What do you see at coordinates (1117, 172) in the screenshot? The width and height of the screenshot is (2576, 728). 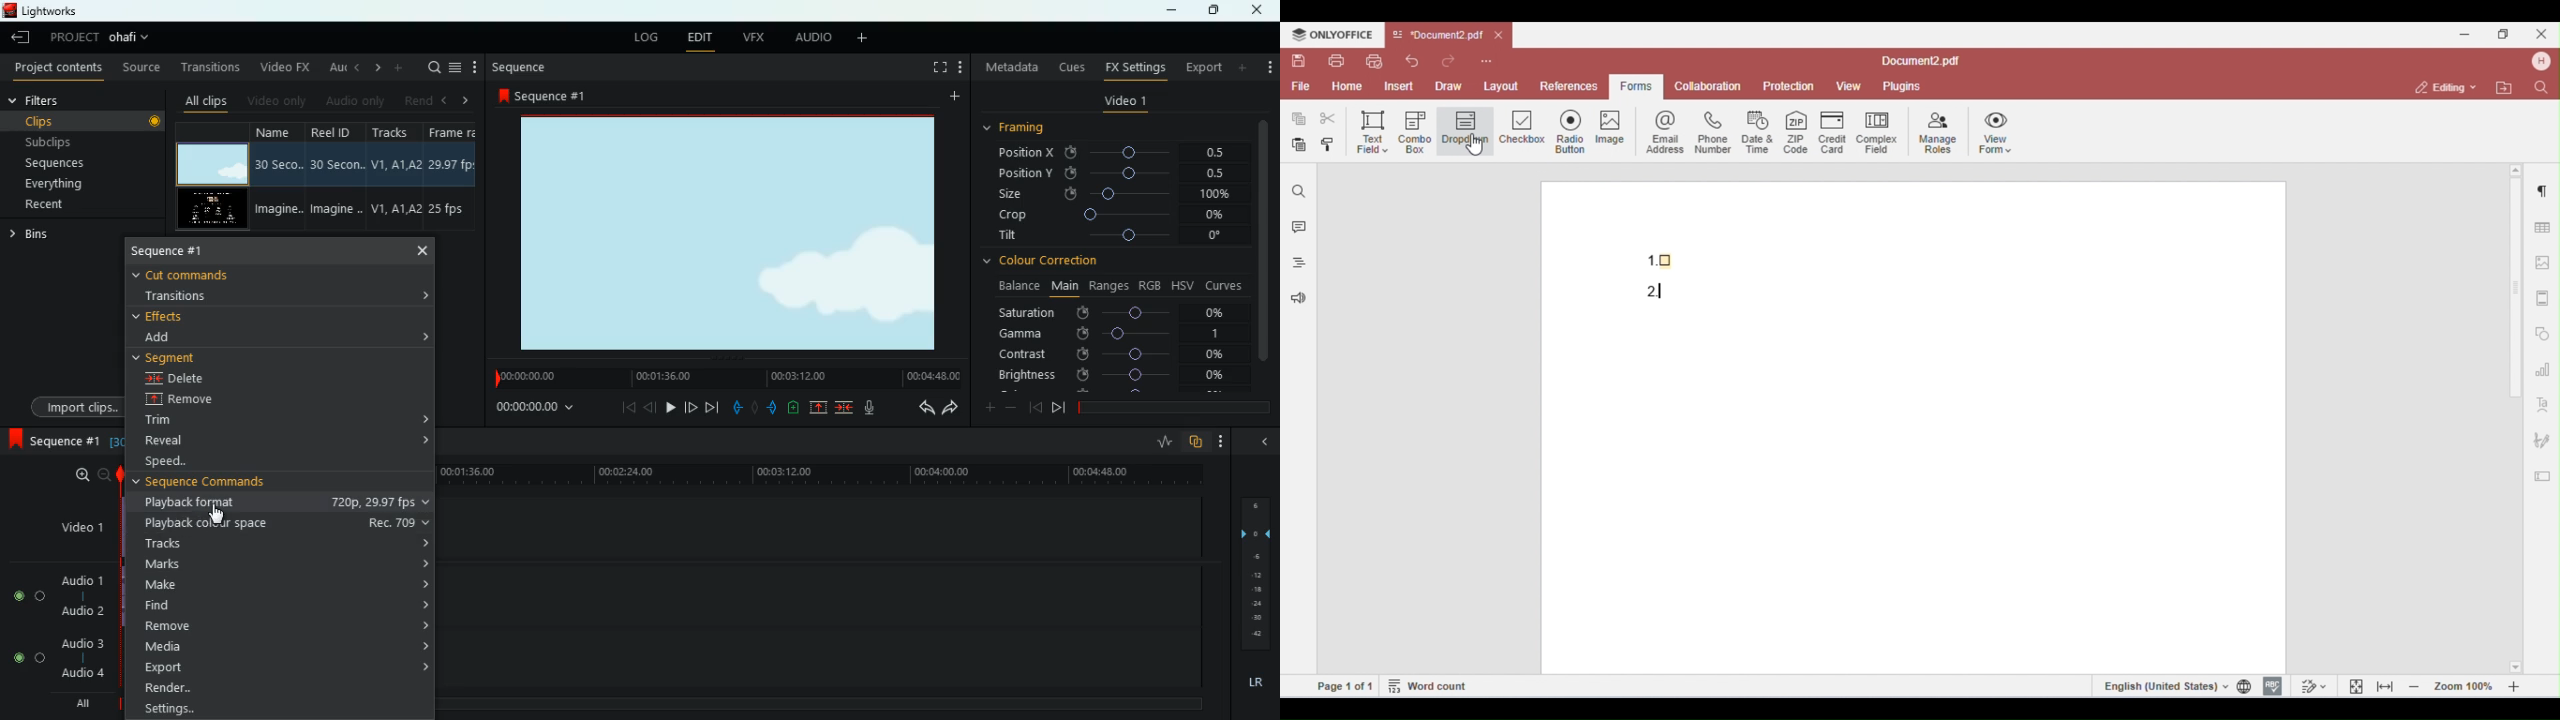 I see `position y` at bounding box center [1117, 172].